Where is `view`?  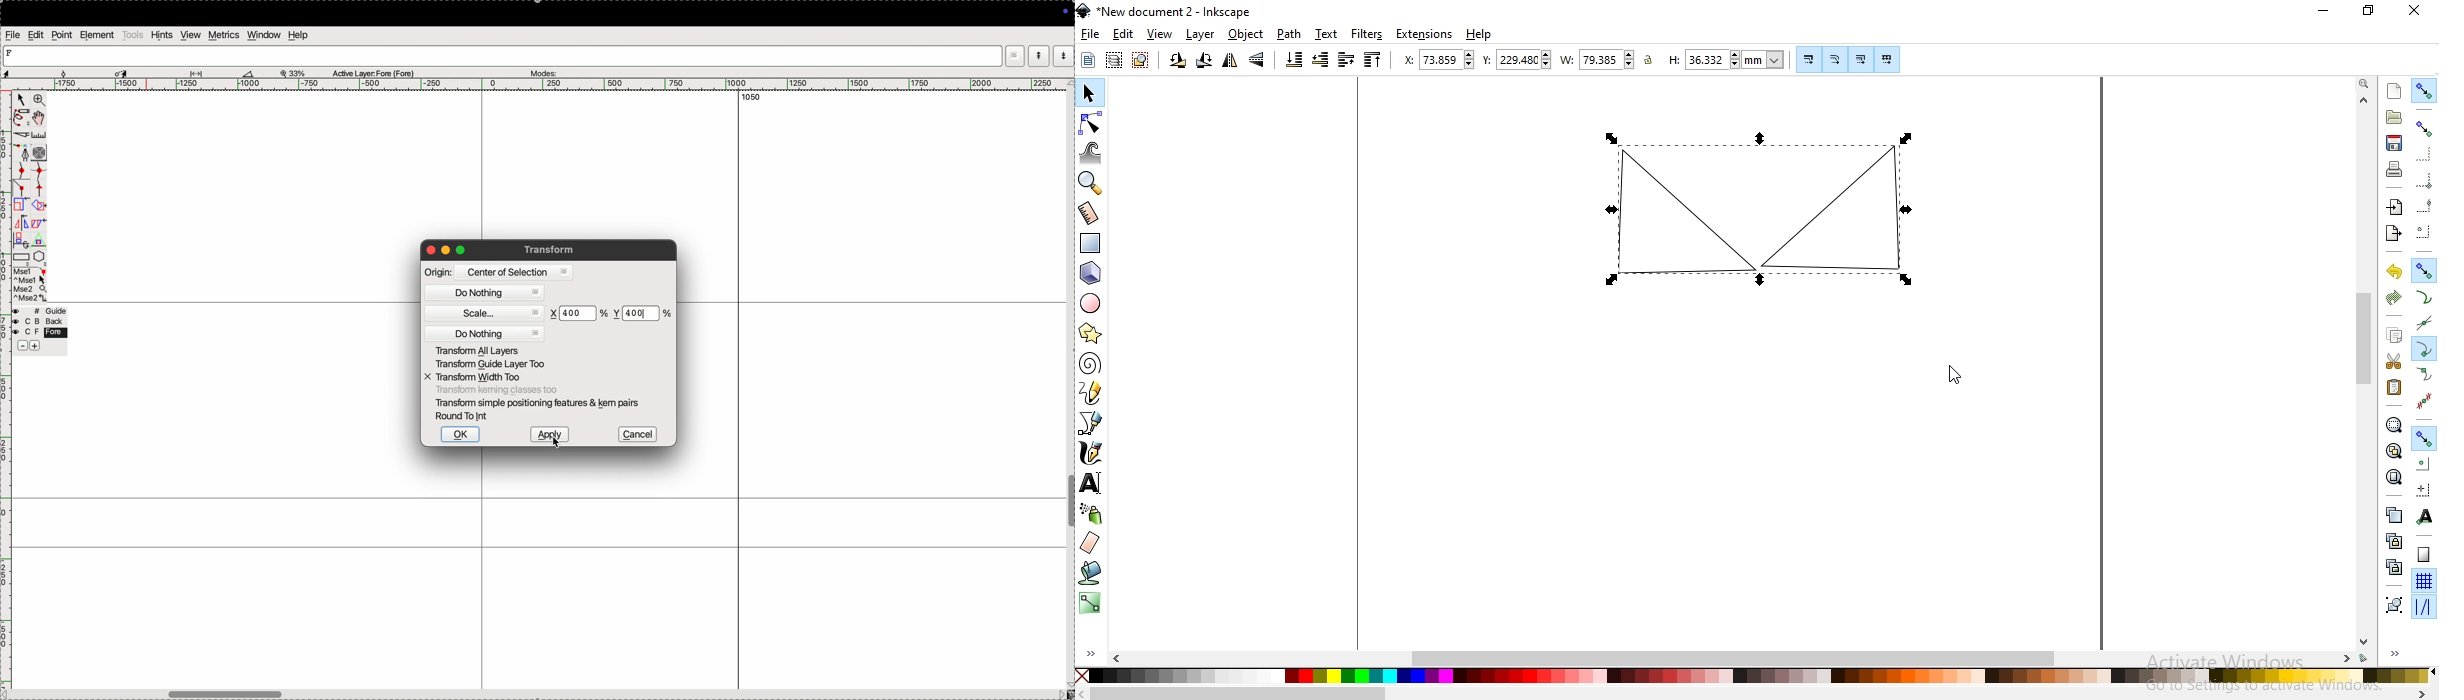
view is located at coordinates (1160, 34).